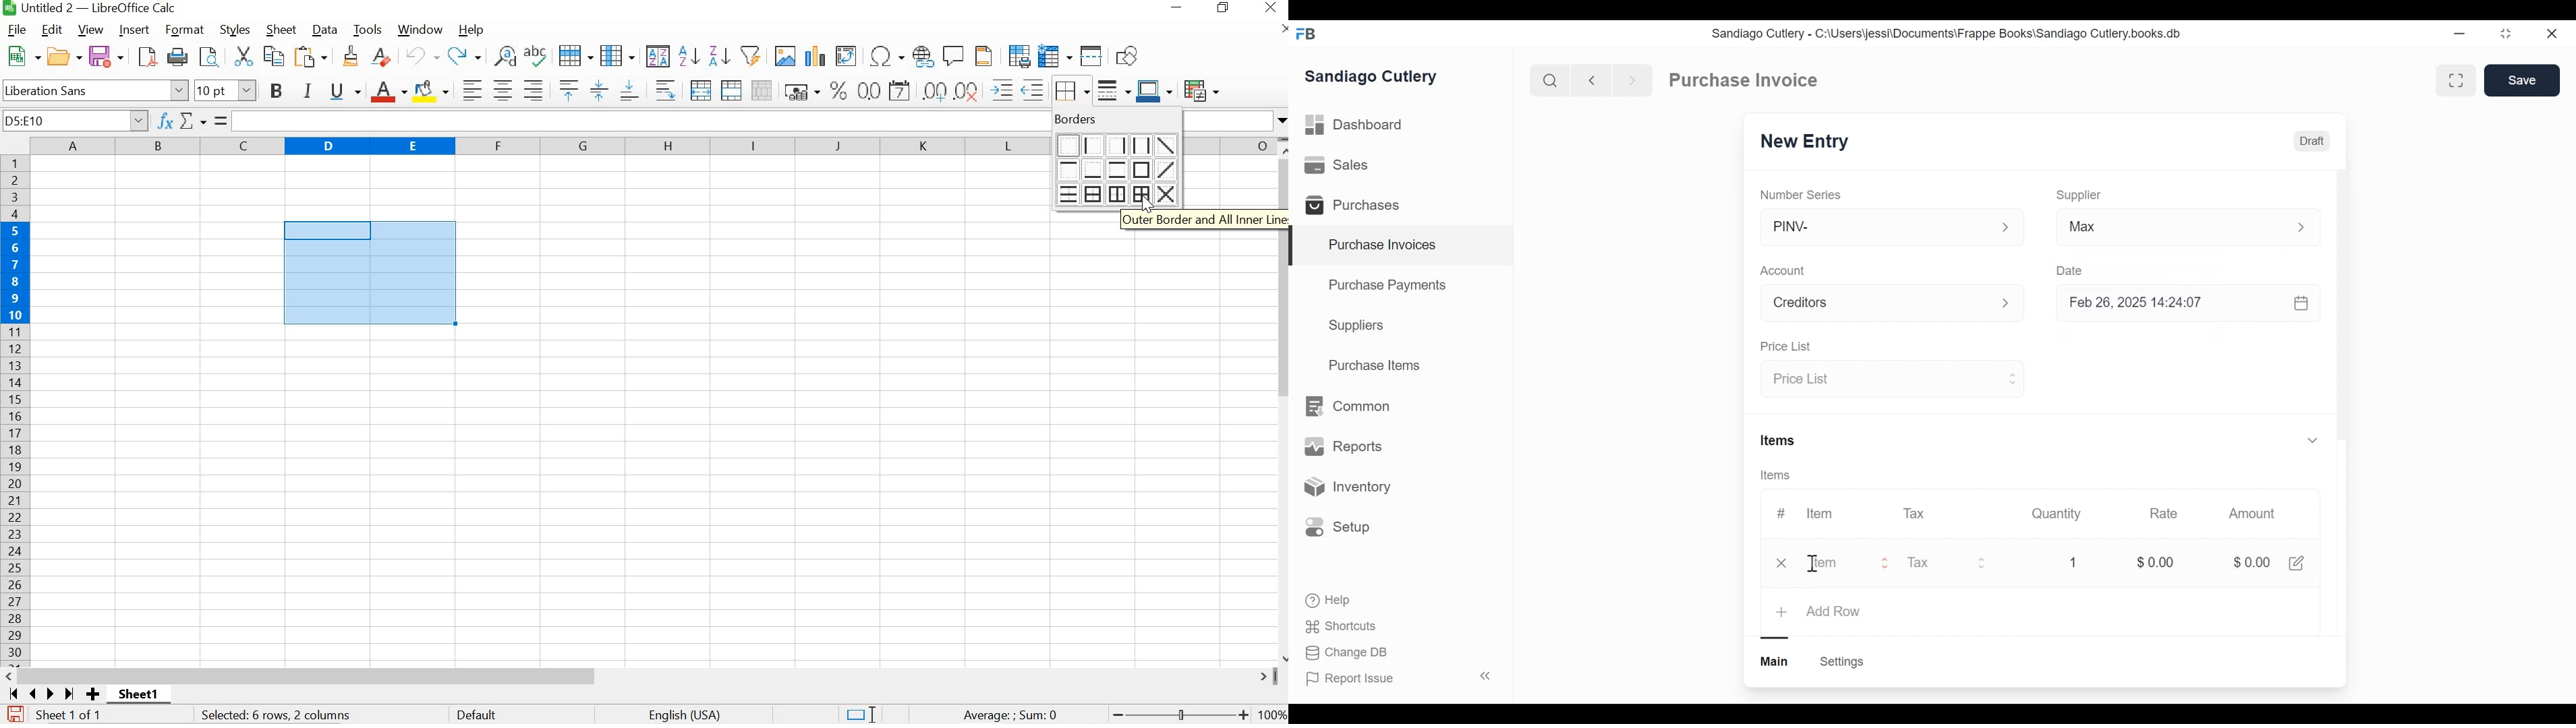  Describe the element at coordinates (569, 90) in the screenshot. I see `ALIGN TOP` at that location.